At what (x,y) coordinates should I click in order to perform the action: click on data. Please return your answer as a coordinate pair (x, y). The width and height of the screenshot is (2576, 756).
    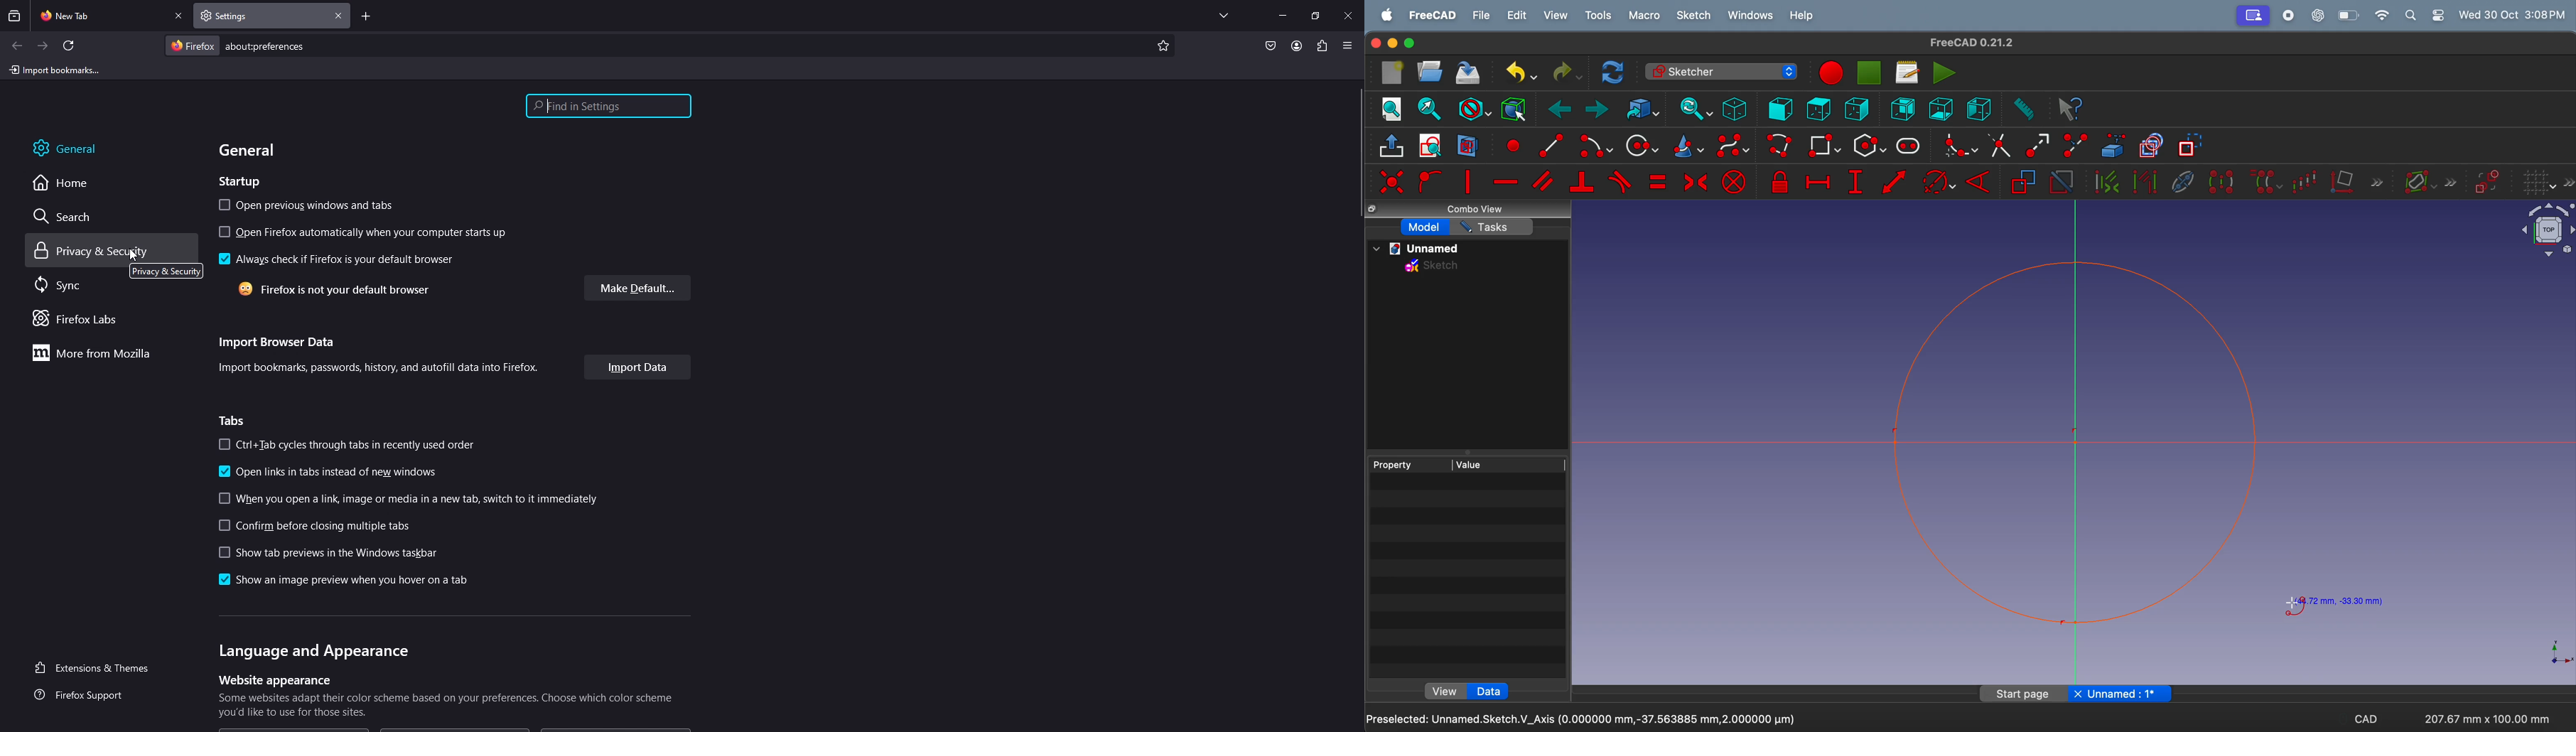
    Looking at the image, I should click on (1493, 691).